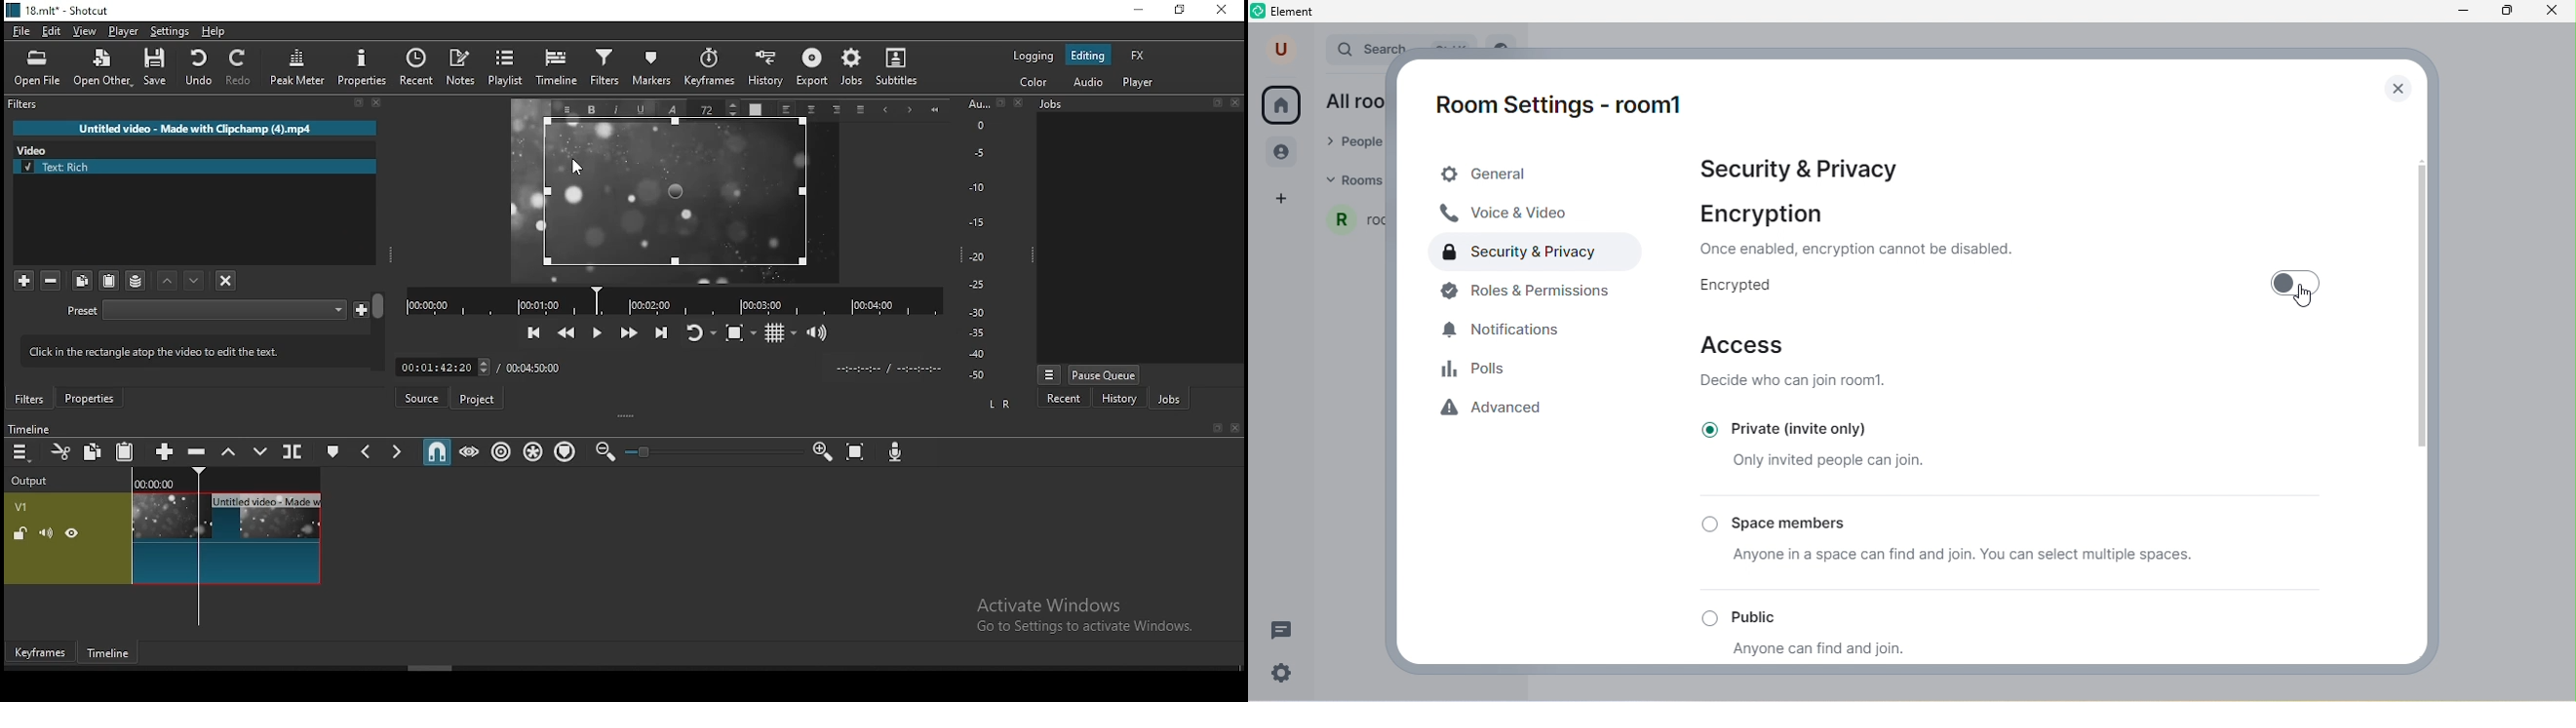 Image resolution: width=2576 pixels, height=728 pixels. Describe the element at coordinates (984, 240) in the screenshot. I see `Audio Level` at that location.